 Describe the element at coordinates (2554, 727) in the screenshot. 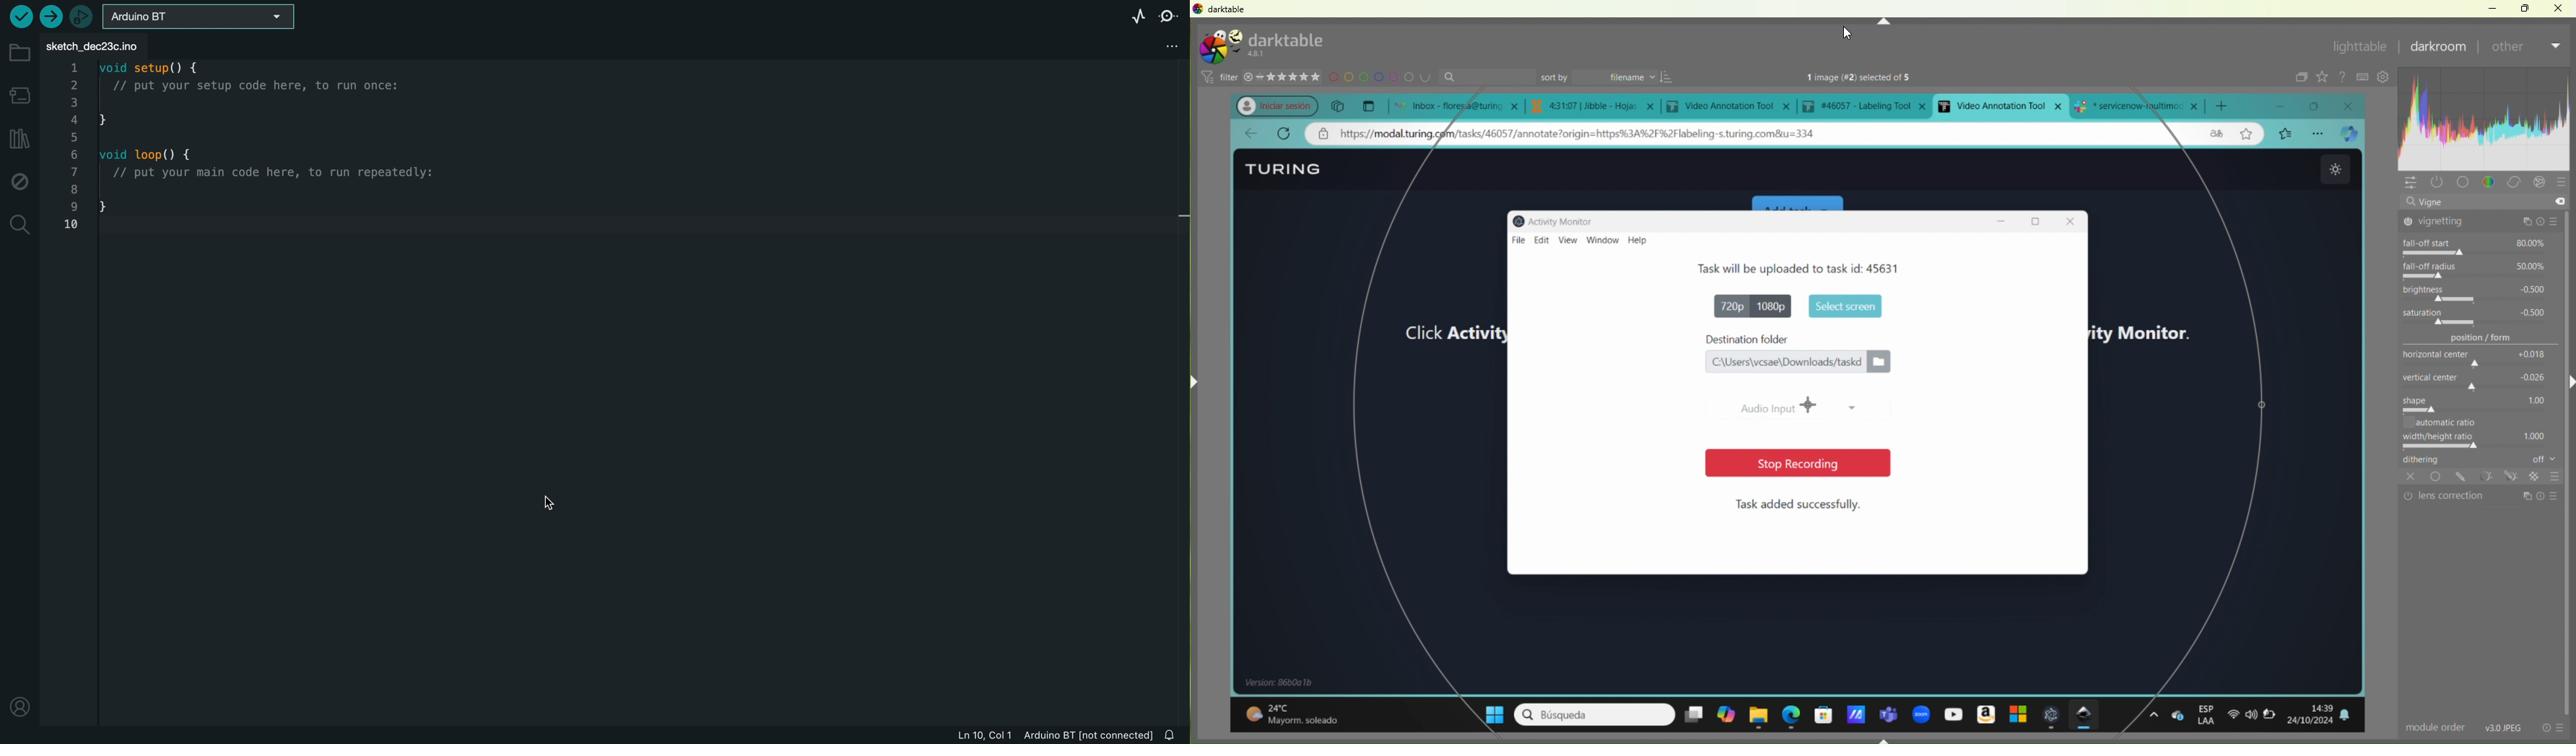

I see `info` at that location.